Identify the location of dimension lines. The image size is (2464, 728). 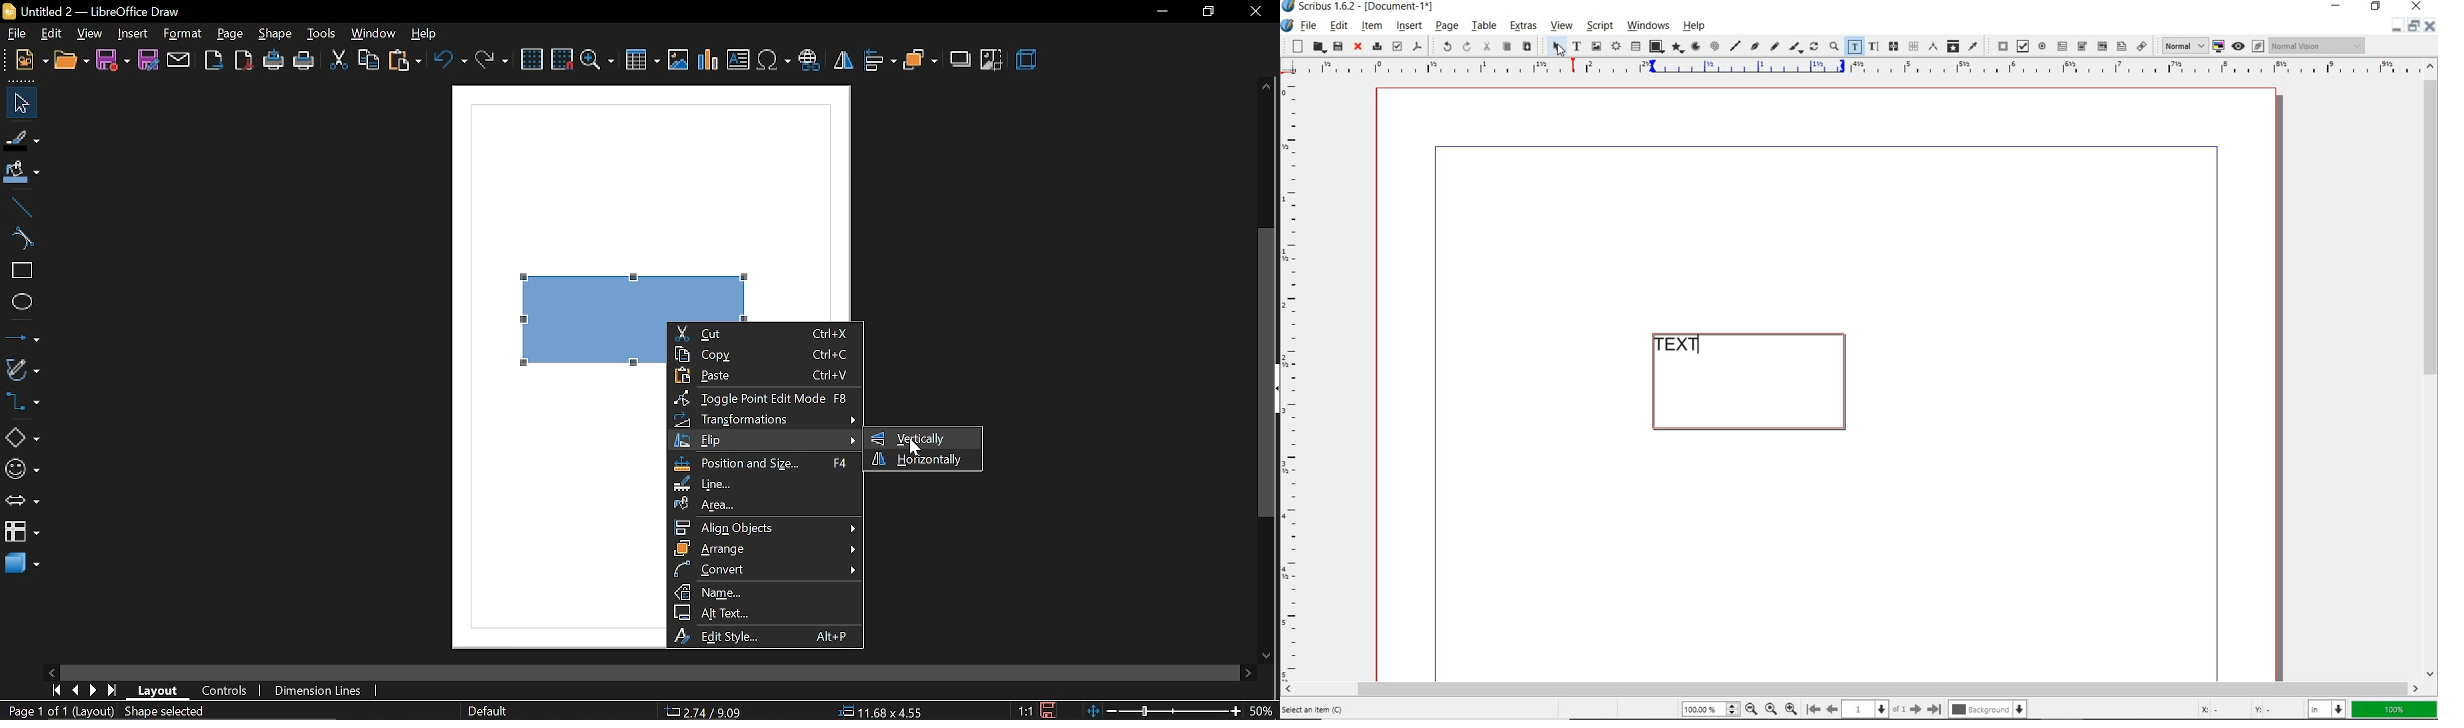
(323, 689).